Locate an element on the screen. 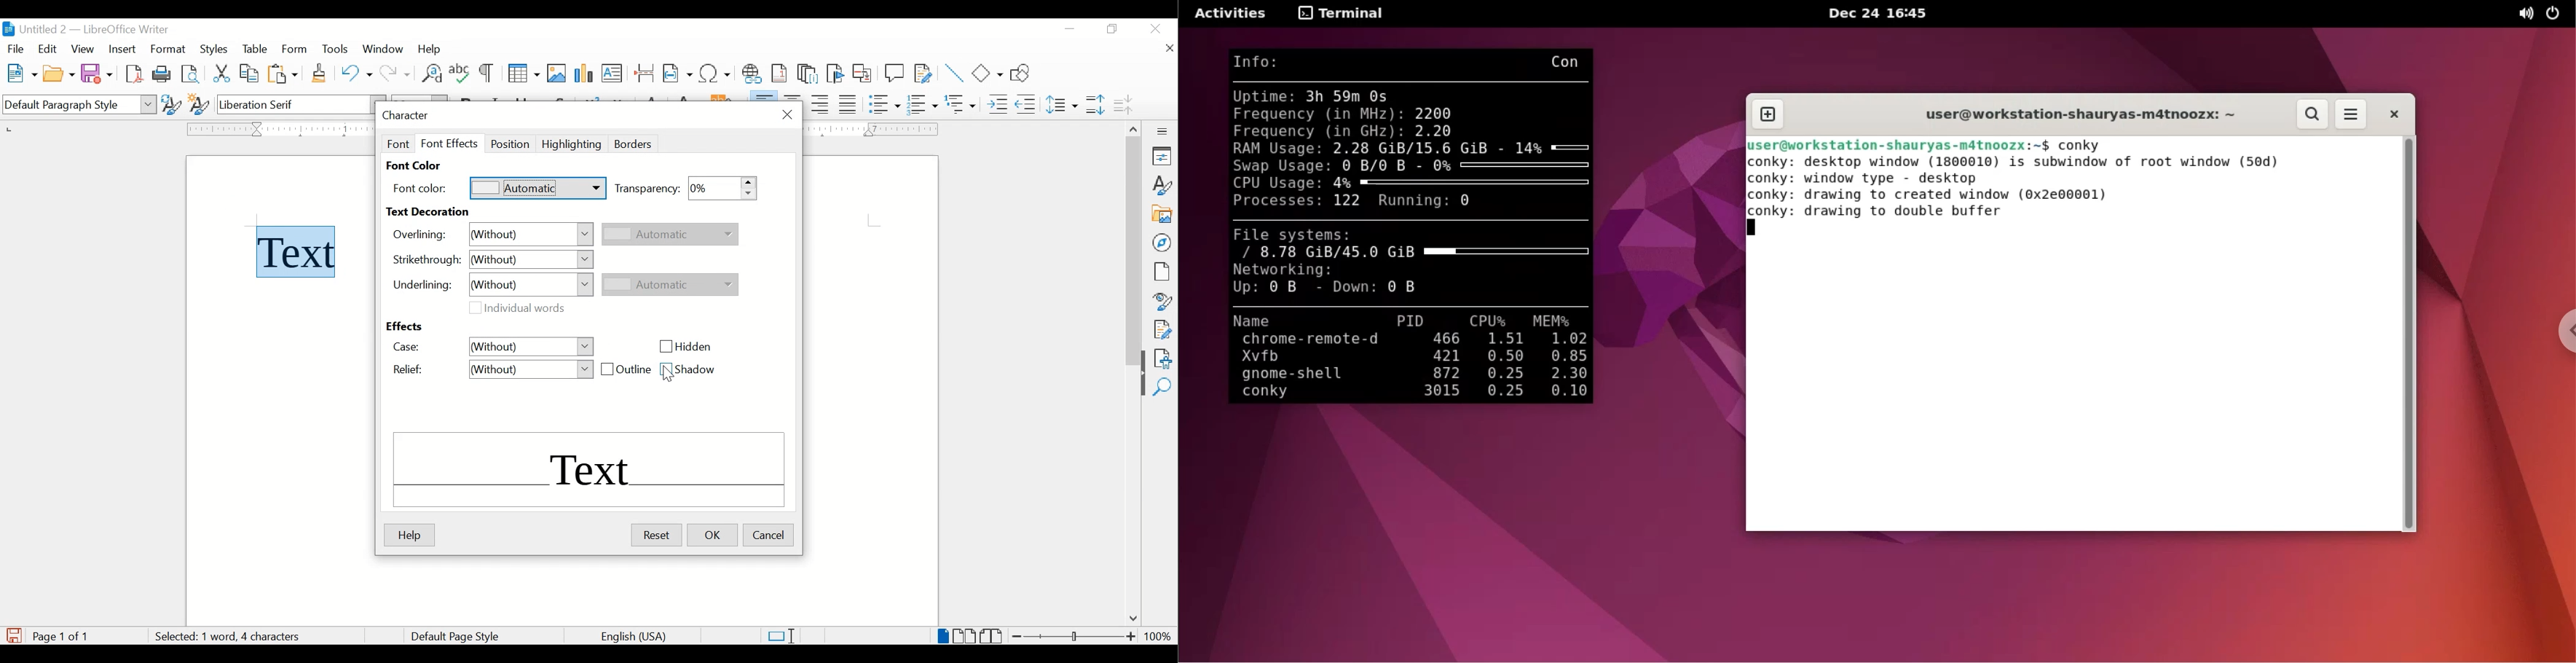 This screenshot has height=672, width=2576. close is located at coordinates (1169, 50).